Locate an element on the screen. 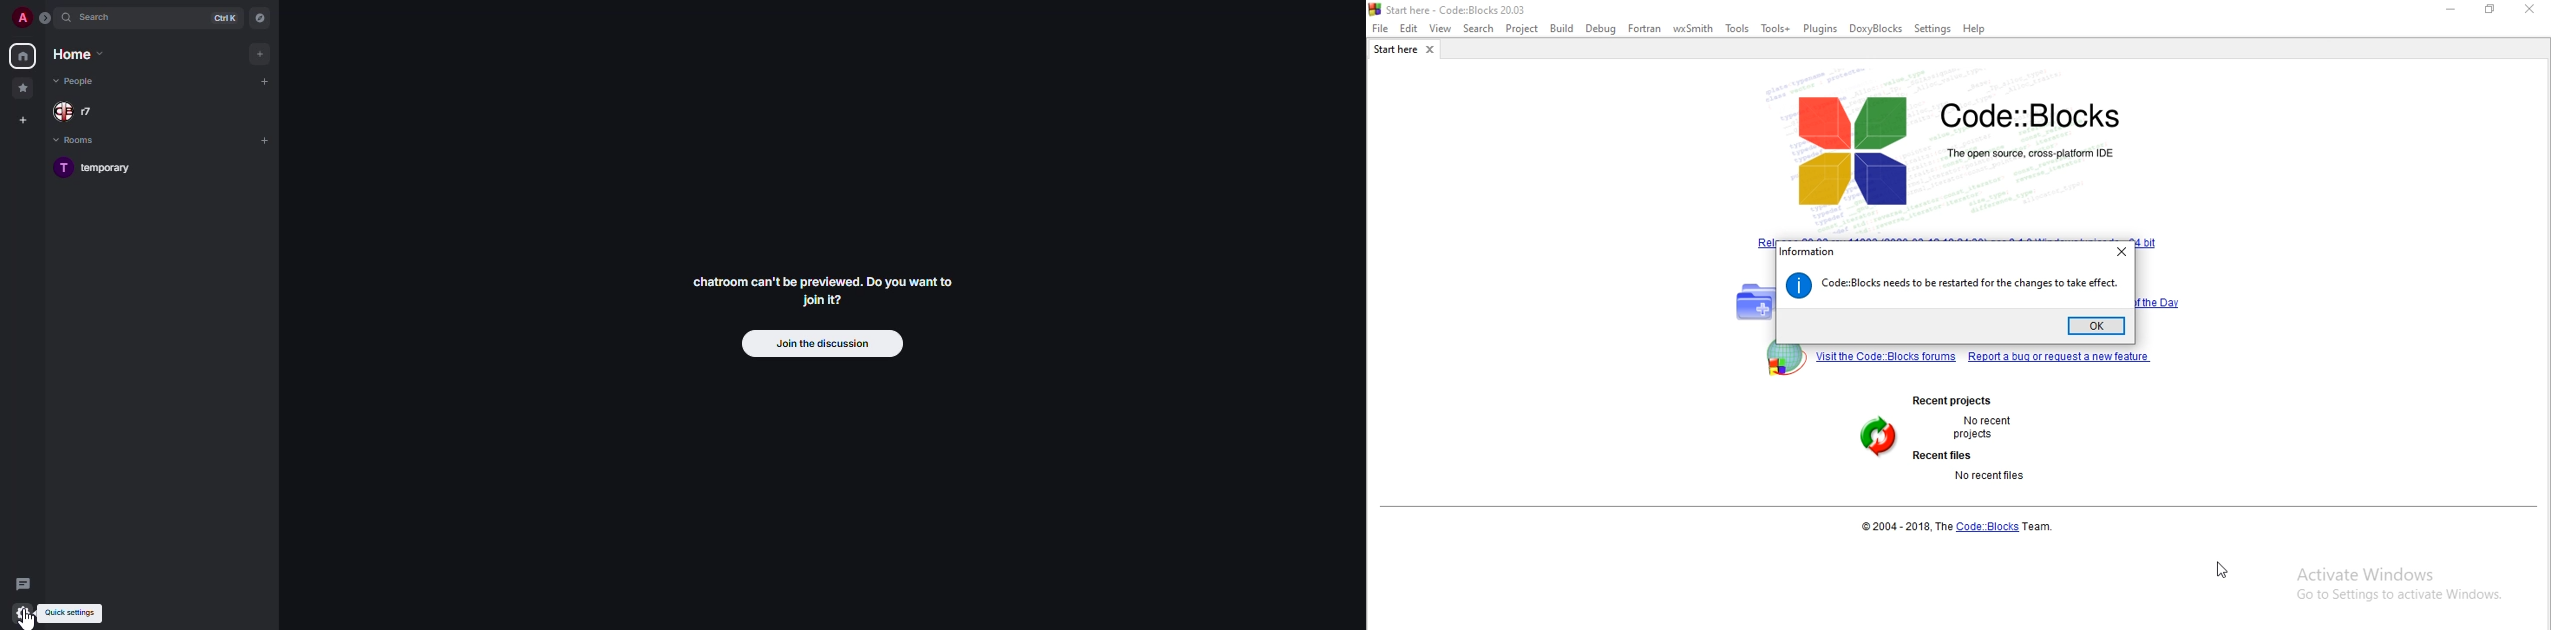  wxSmith is located at coordinates (1696, 30).